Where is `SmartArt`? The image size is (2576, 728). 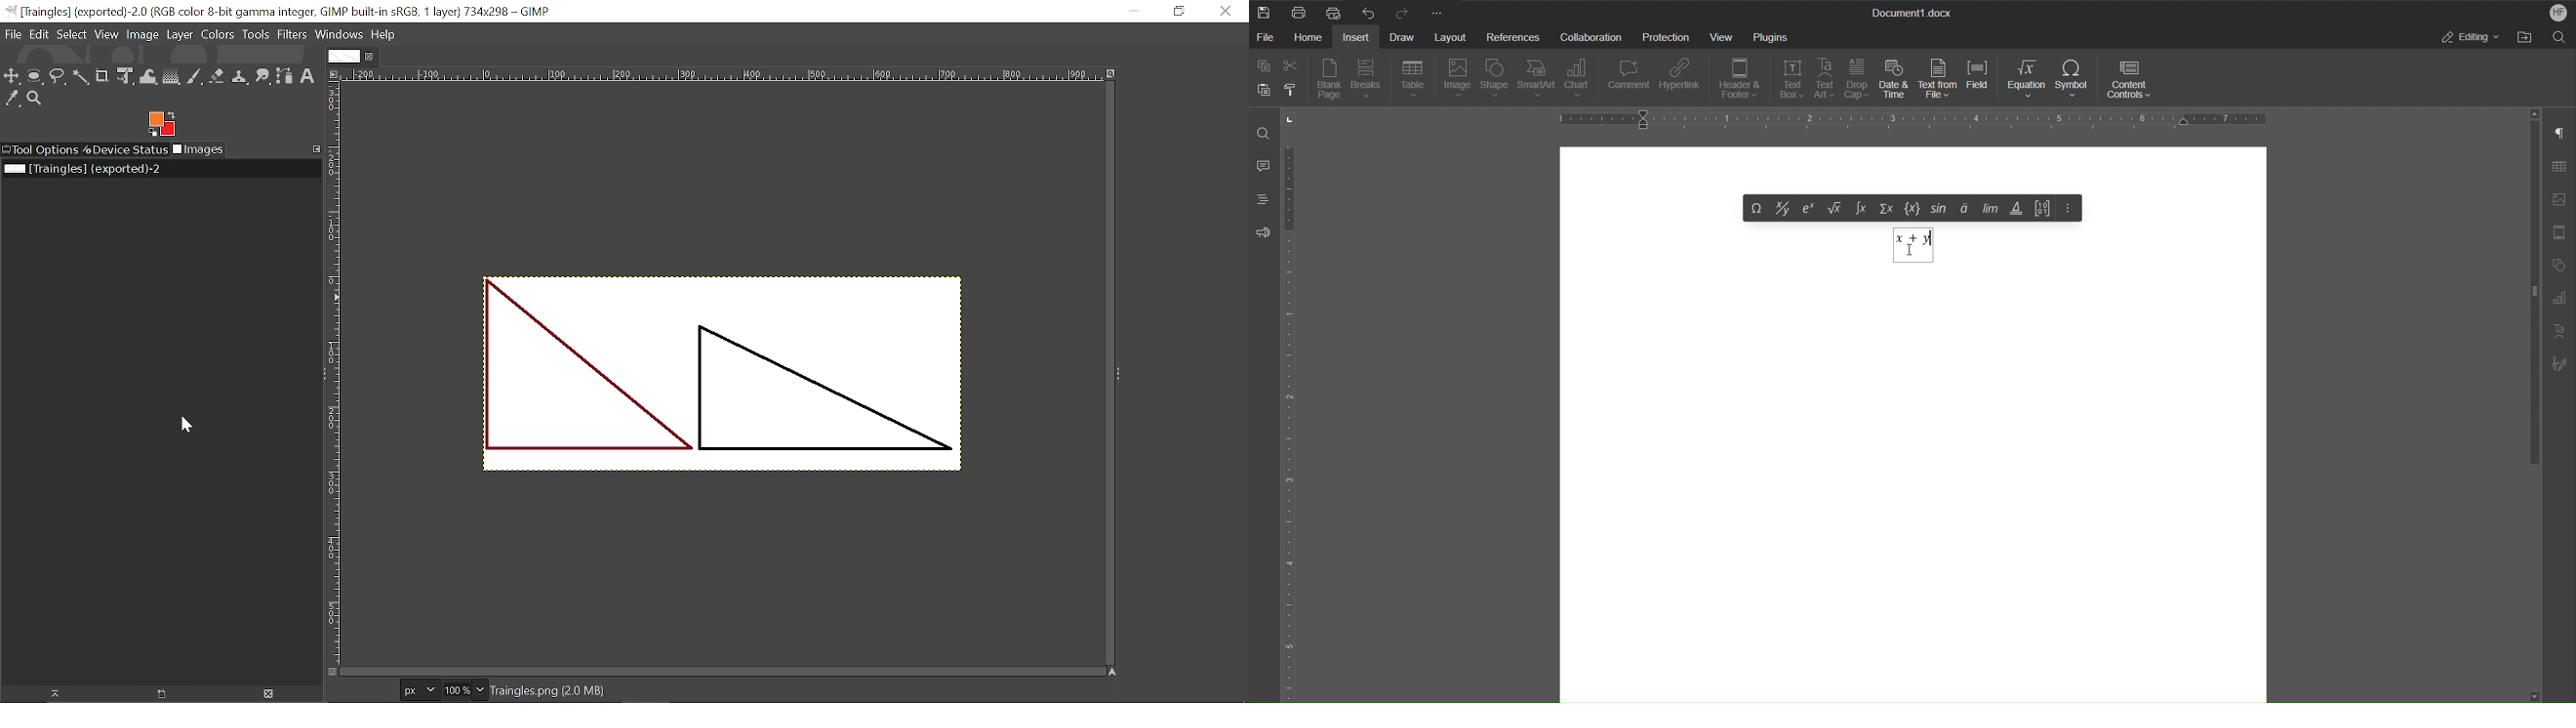 SmartArt is located at coordinates (1537, 80).